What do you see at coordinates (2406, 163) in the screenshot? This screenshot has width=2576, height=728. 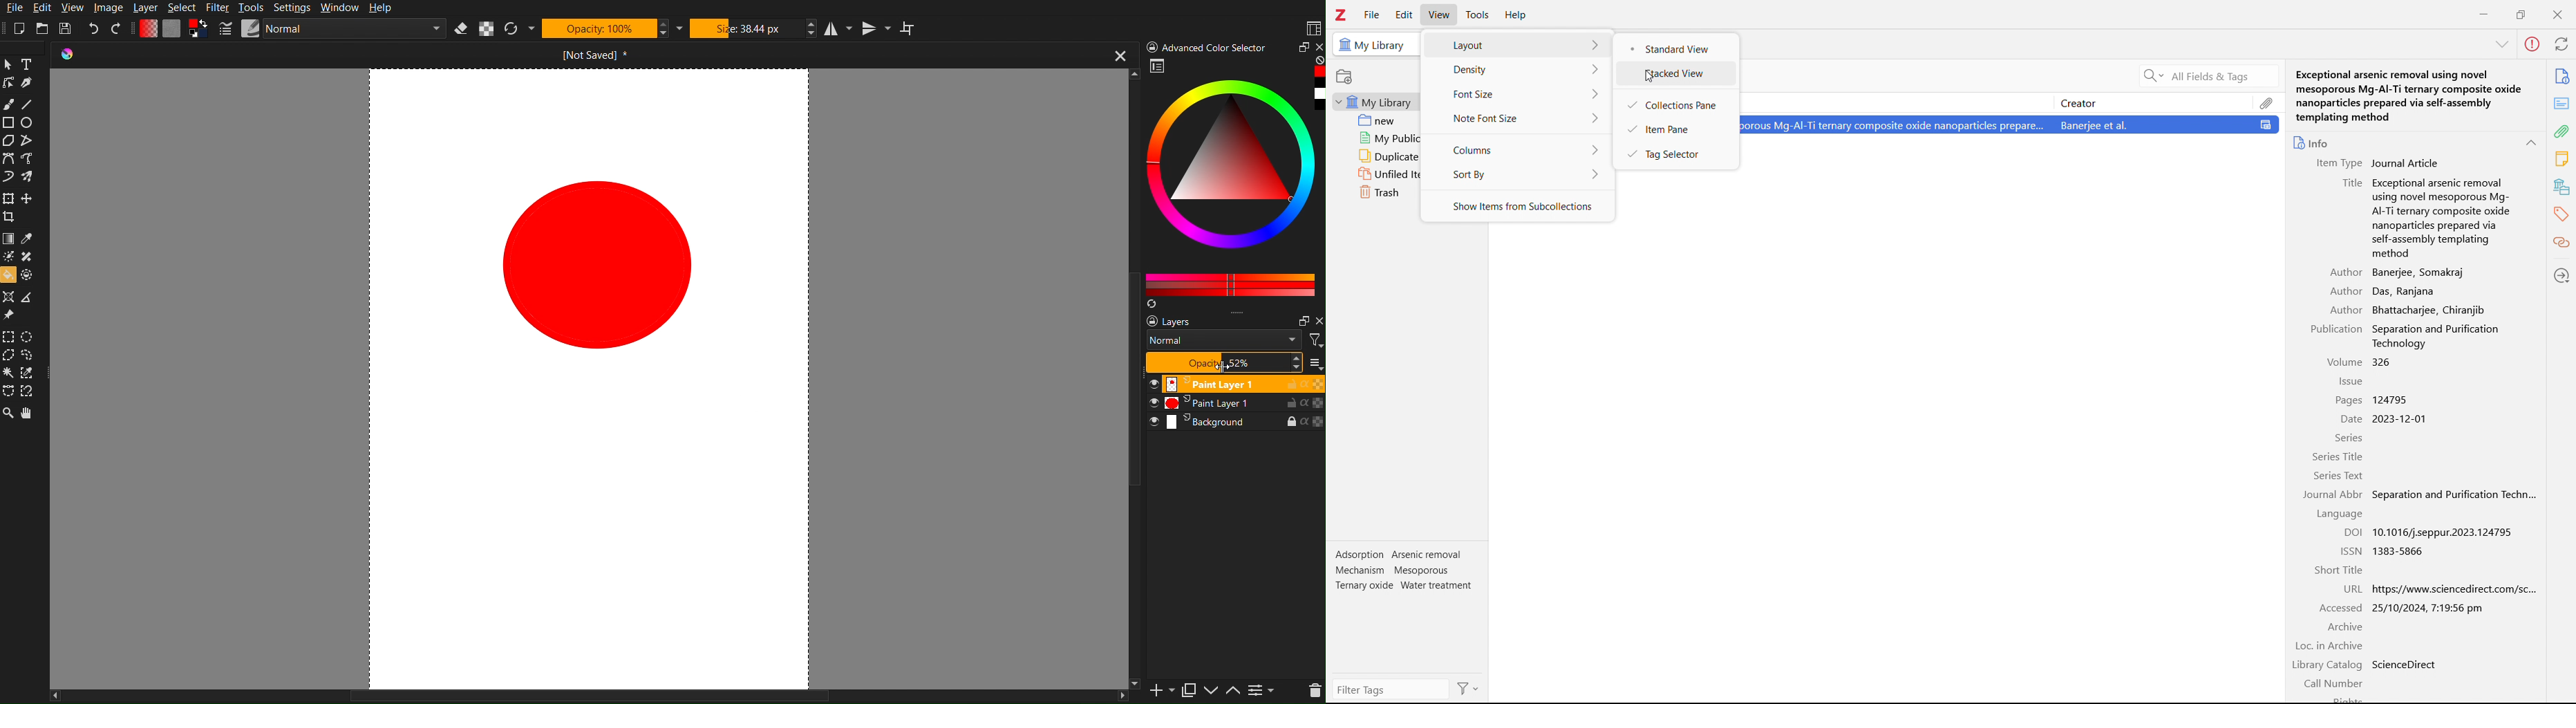 I see `Journal Article` at bounding box center [2406, 163].